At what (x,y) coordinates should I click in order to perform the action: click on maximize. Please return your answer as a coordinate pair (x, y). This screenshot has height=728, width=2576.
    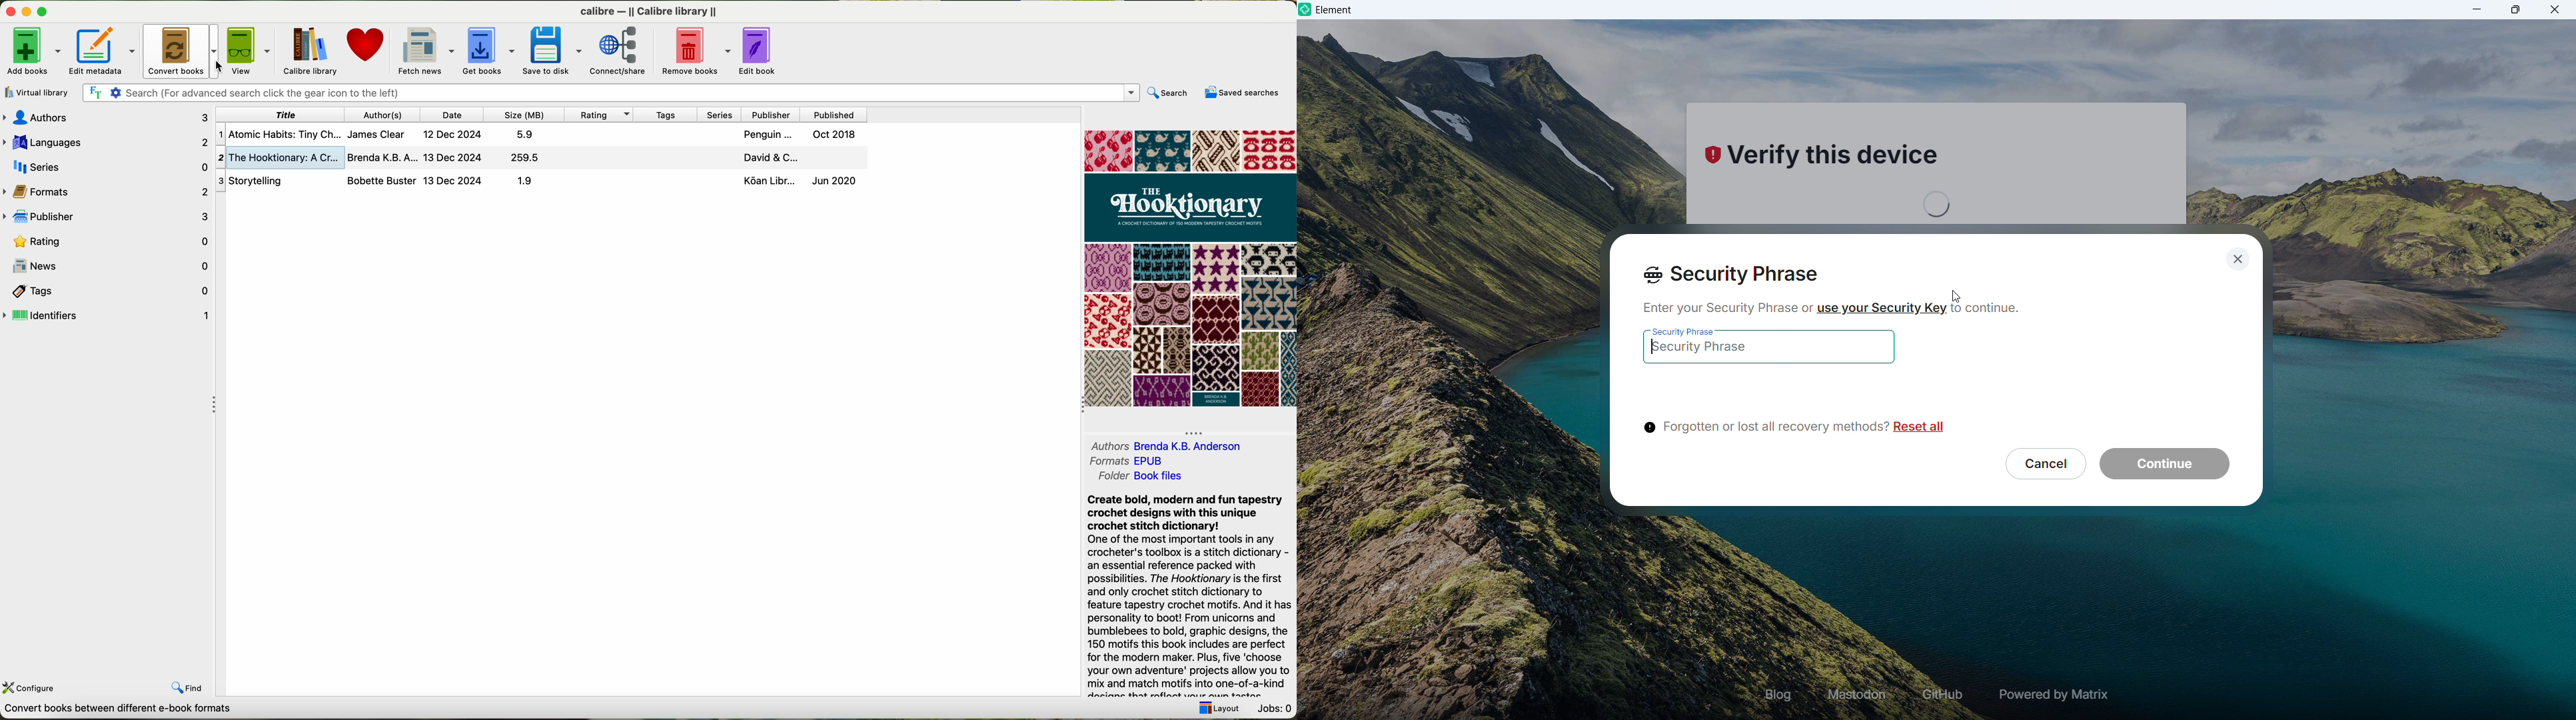
    Looking at the image, I should click on (2516, 9).